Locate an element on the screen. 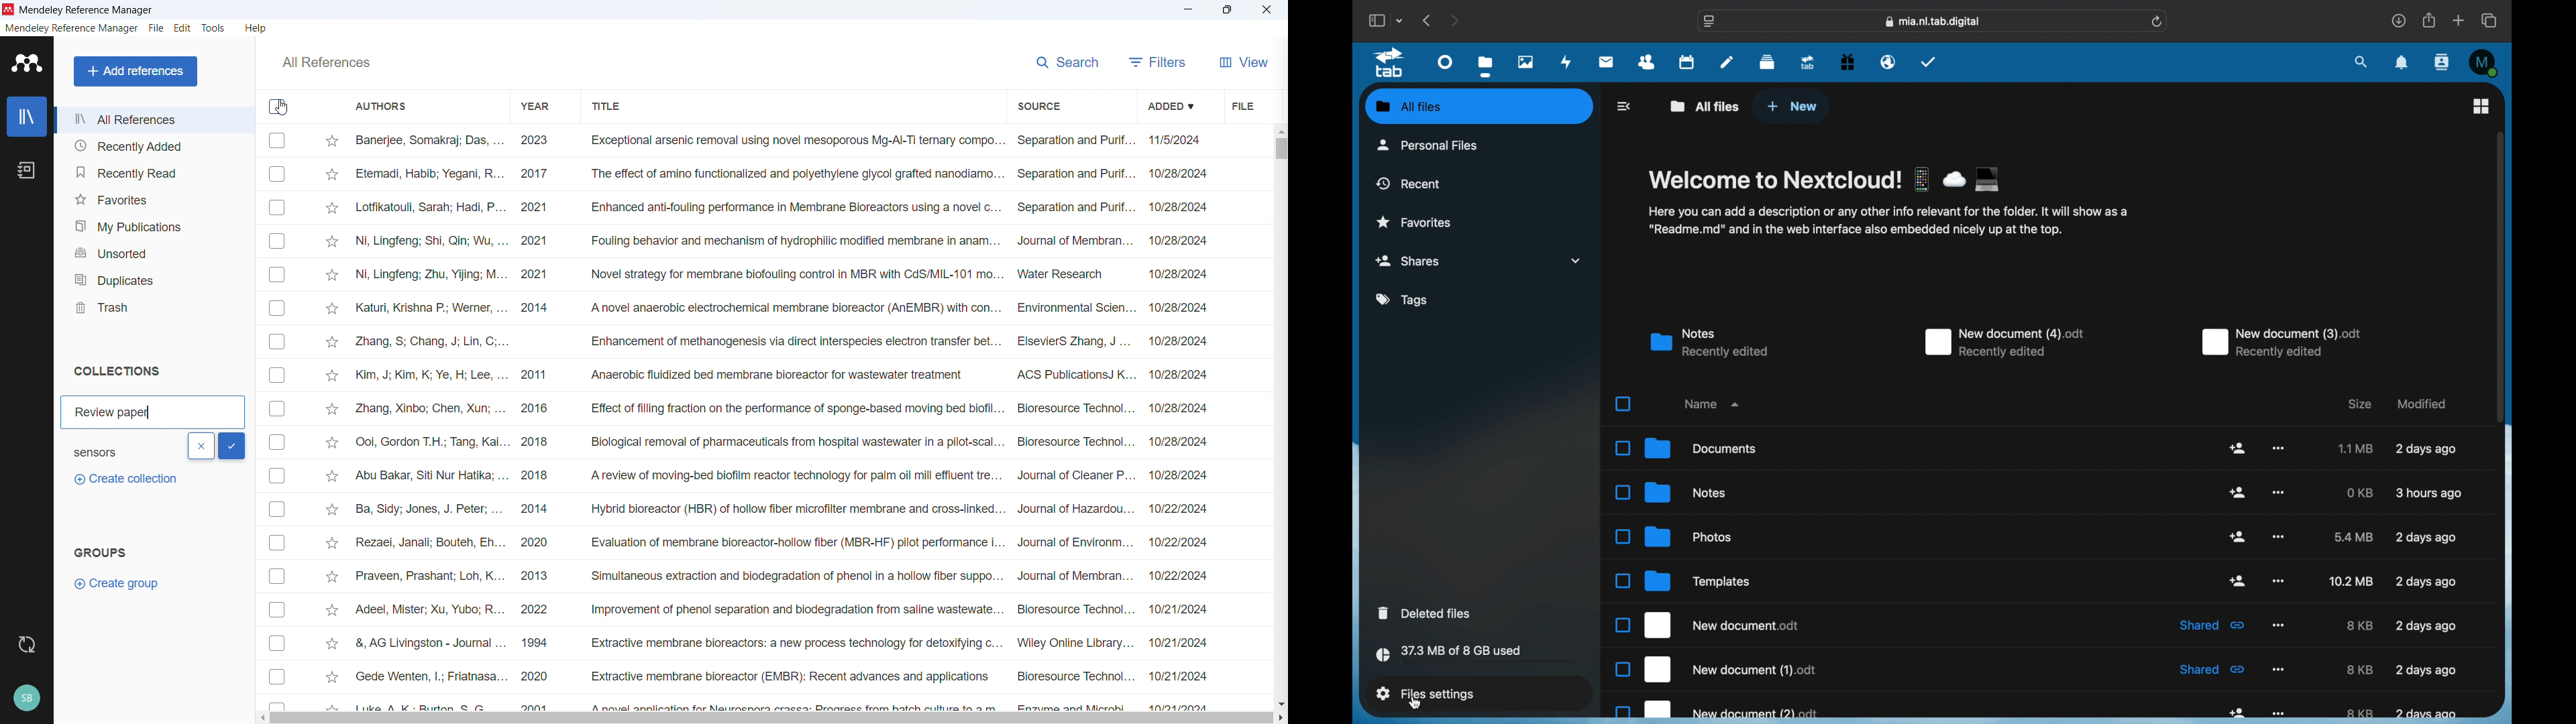 This screenshot has height=728, width=2576. size is located at coordinates (2360, 669).